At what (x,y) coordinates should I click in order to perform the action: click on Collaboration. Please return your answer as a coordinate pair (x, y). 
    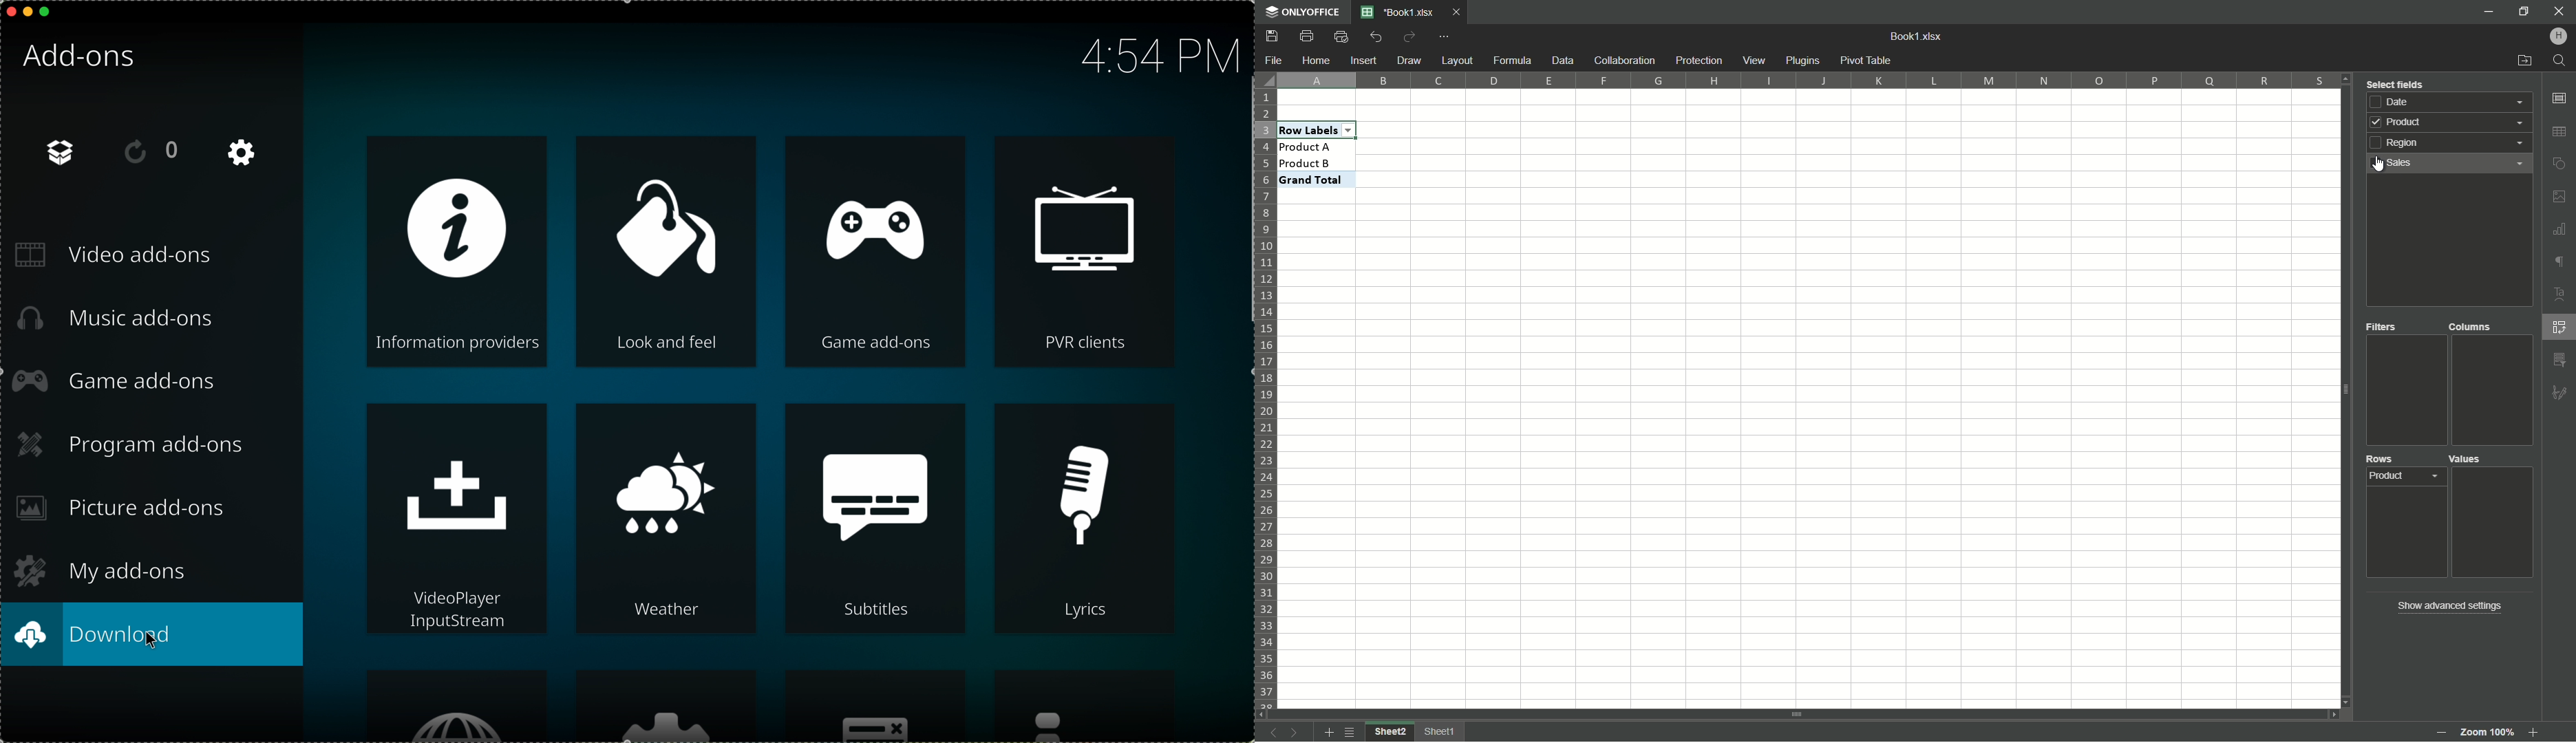
    Looking at the image, I should click on (1623, 61).